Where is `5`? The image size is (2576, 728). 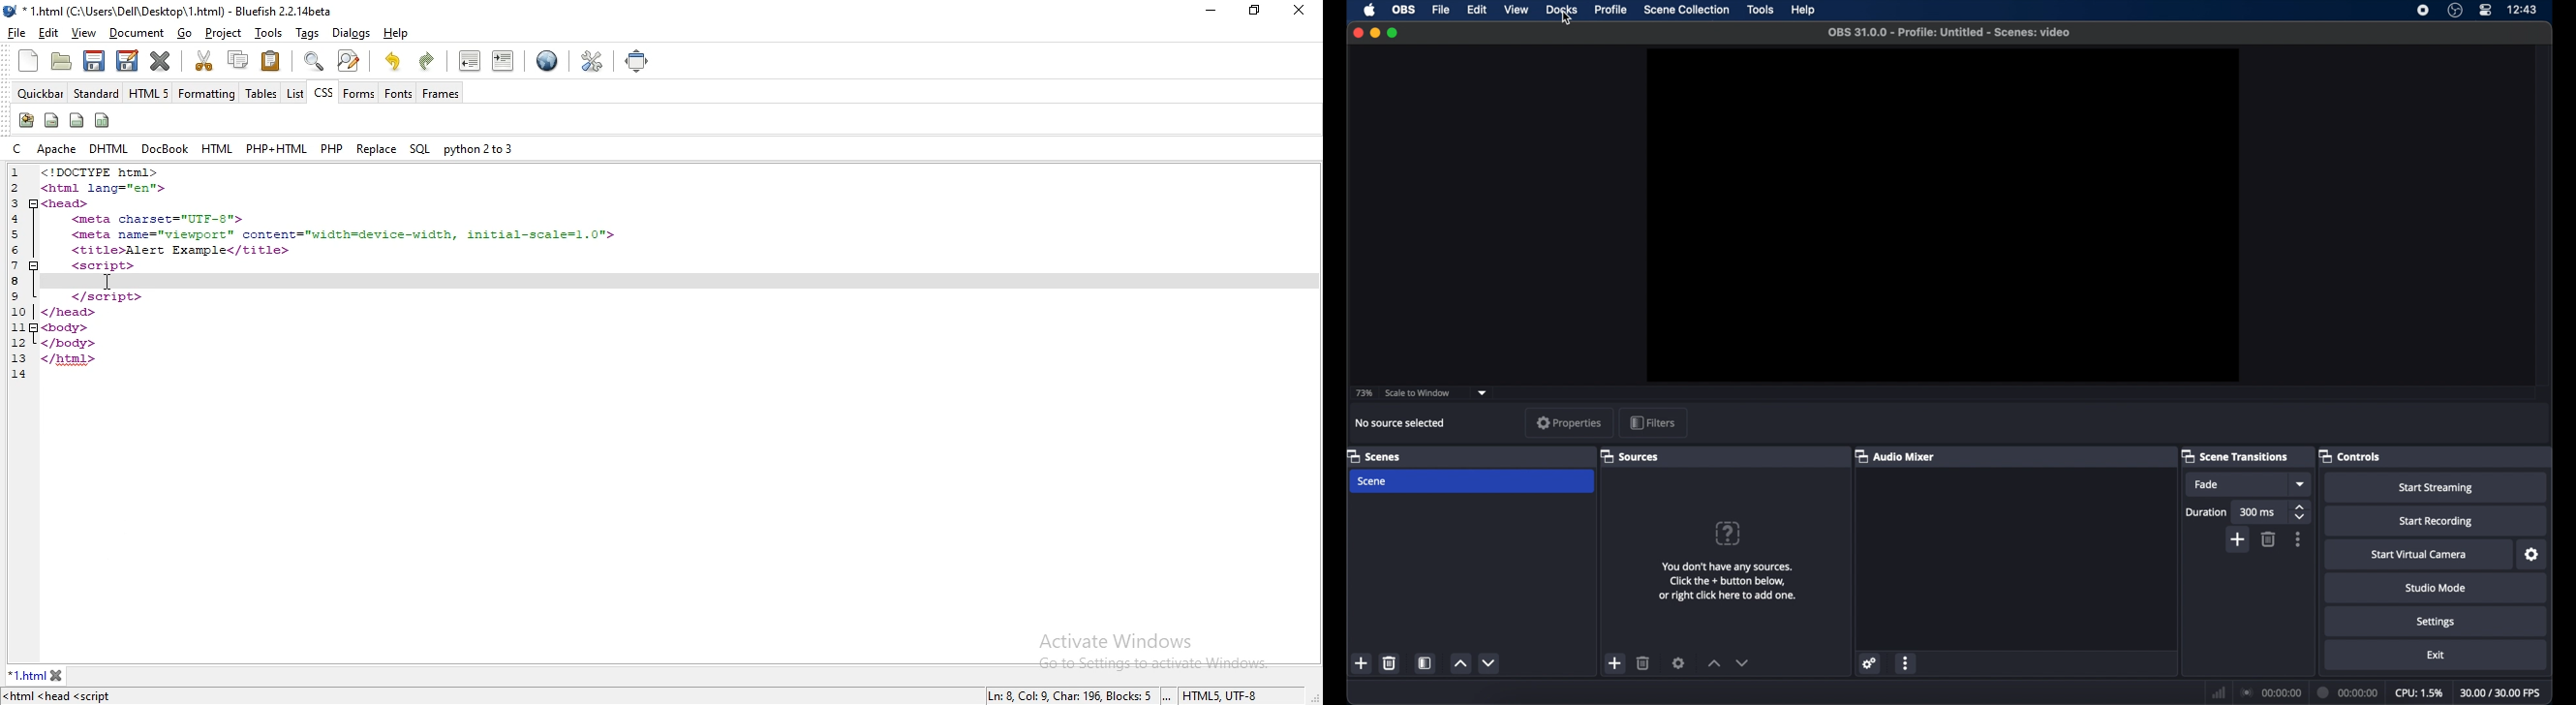
5 is located at coordinates (16, 233).